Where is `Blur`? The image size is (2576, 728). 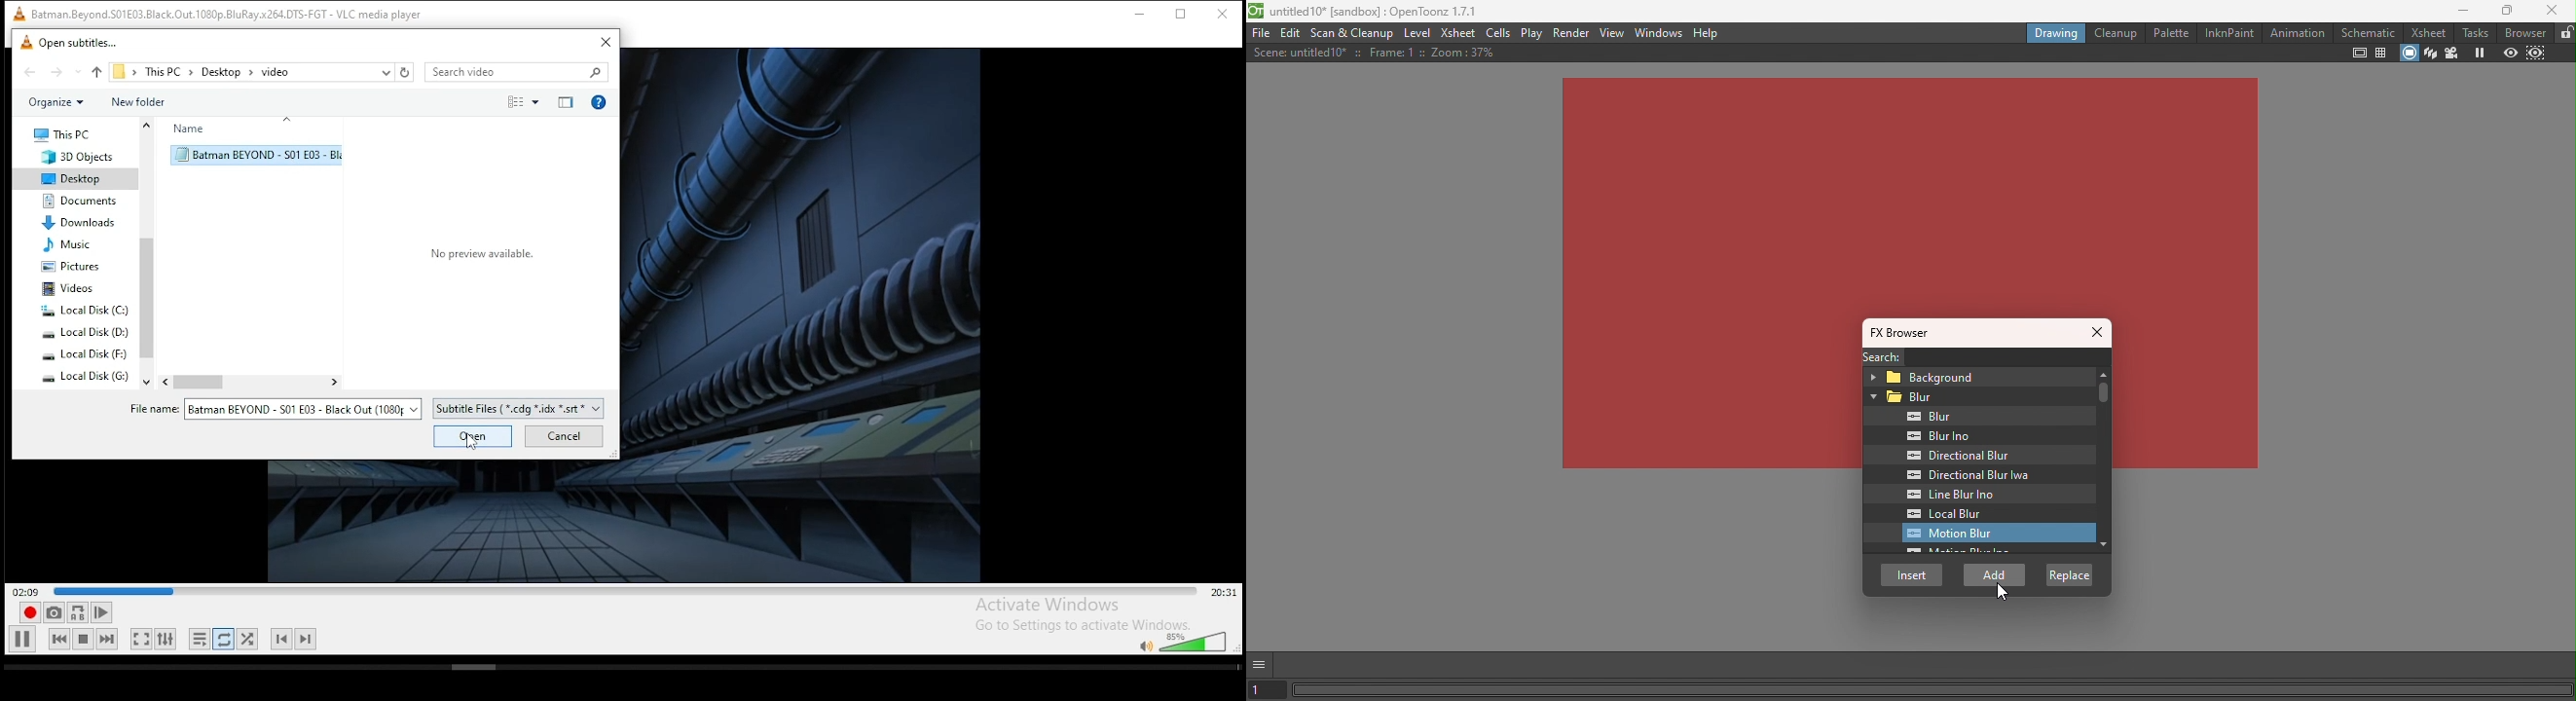 Blur is located at coordinates (1977, 397).